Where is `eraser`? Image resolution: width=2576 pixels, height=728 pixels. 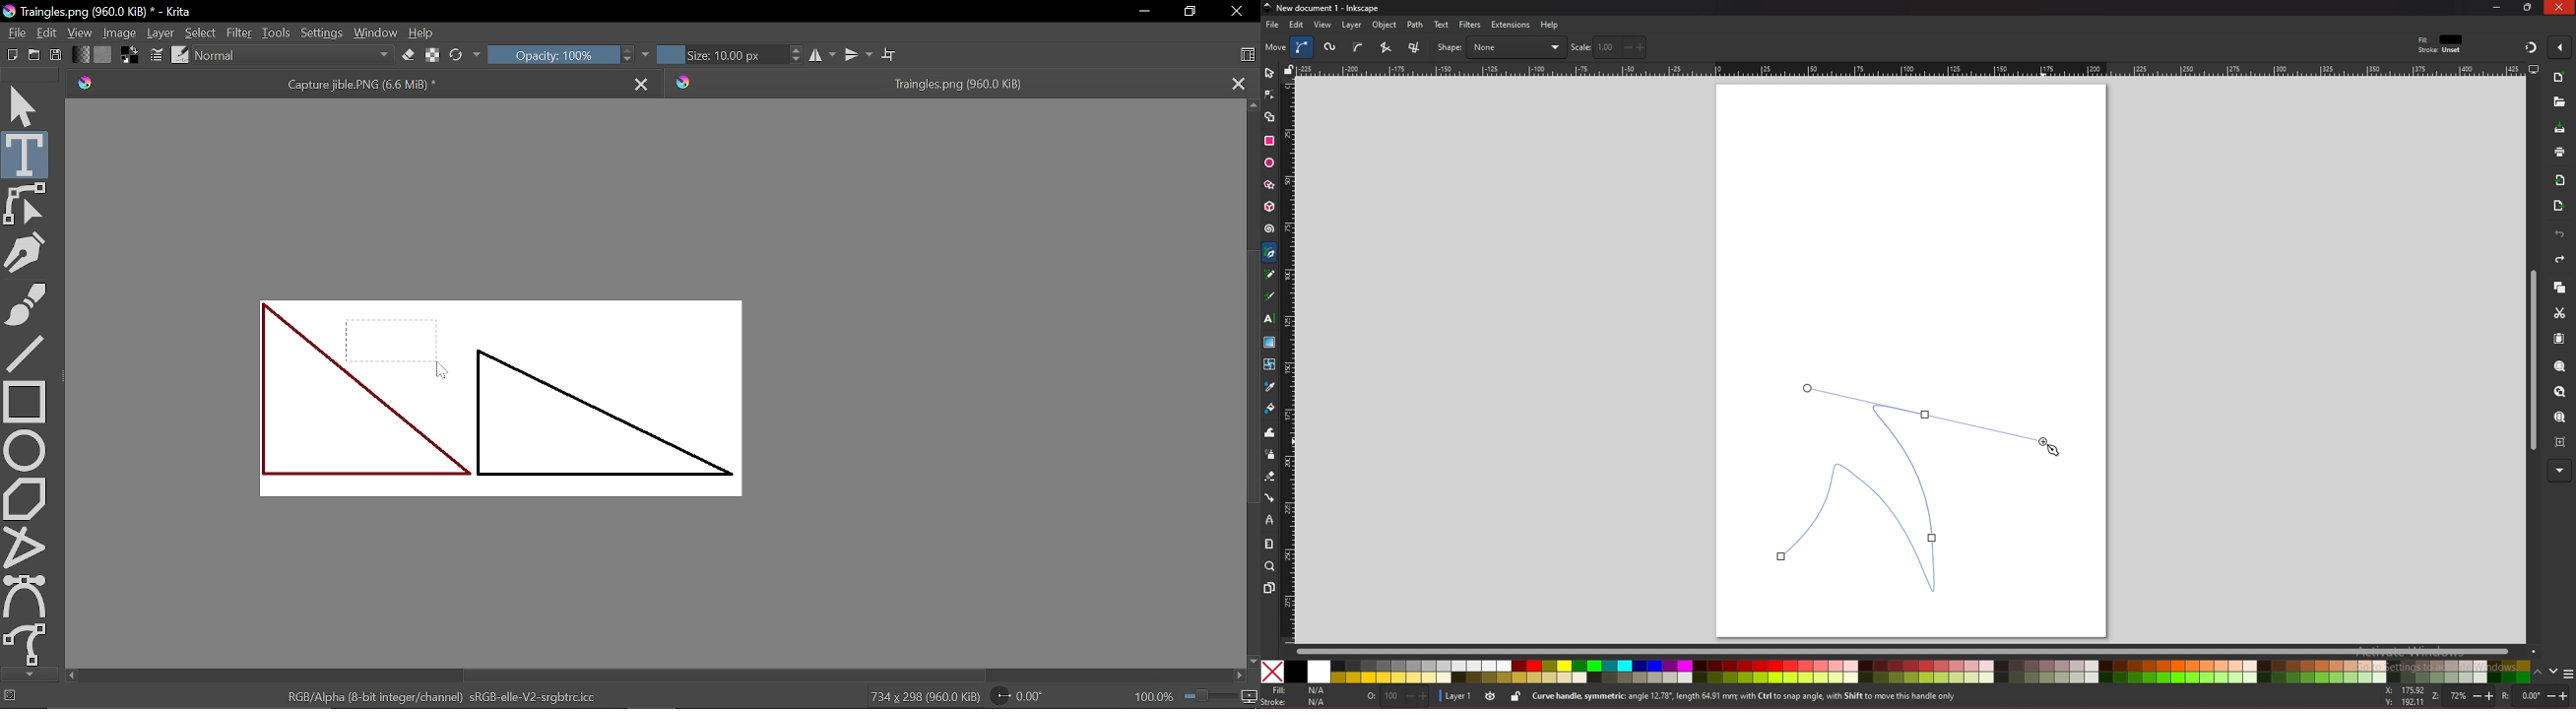 eraser is located at coordinates (1269, 477).